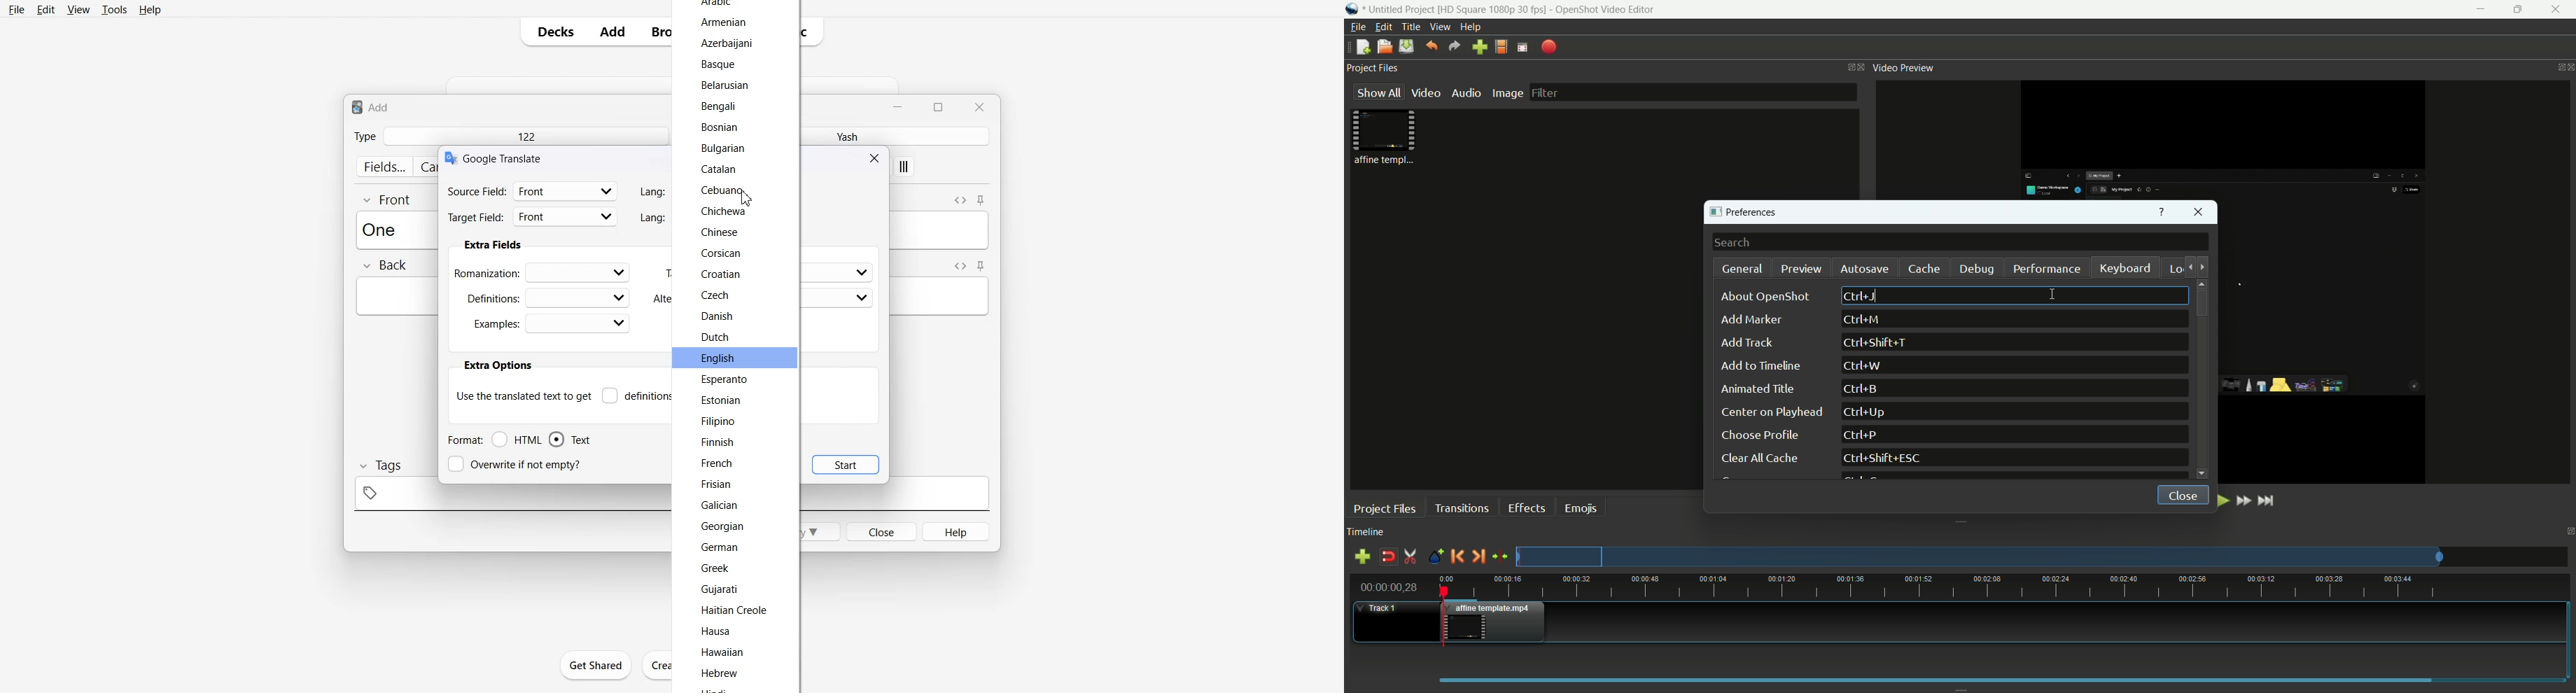 The image size is (2576, 700). What do you see at coordinates (654, 218) in the screenshot?
I see `Lang` at bounding box center [654, 218].